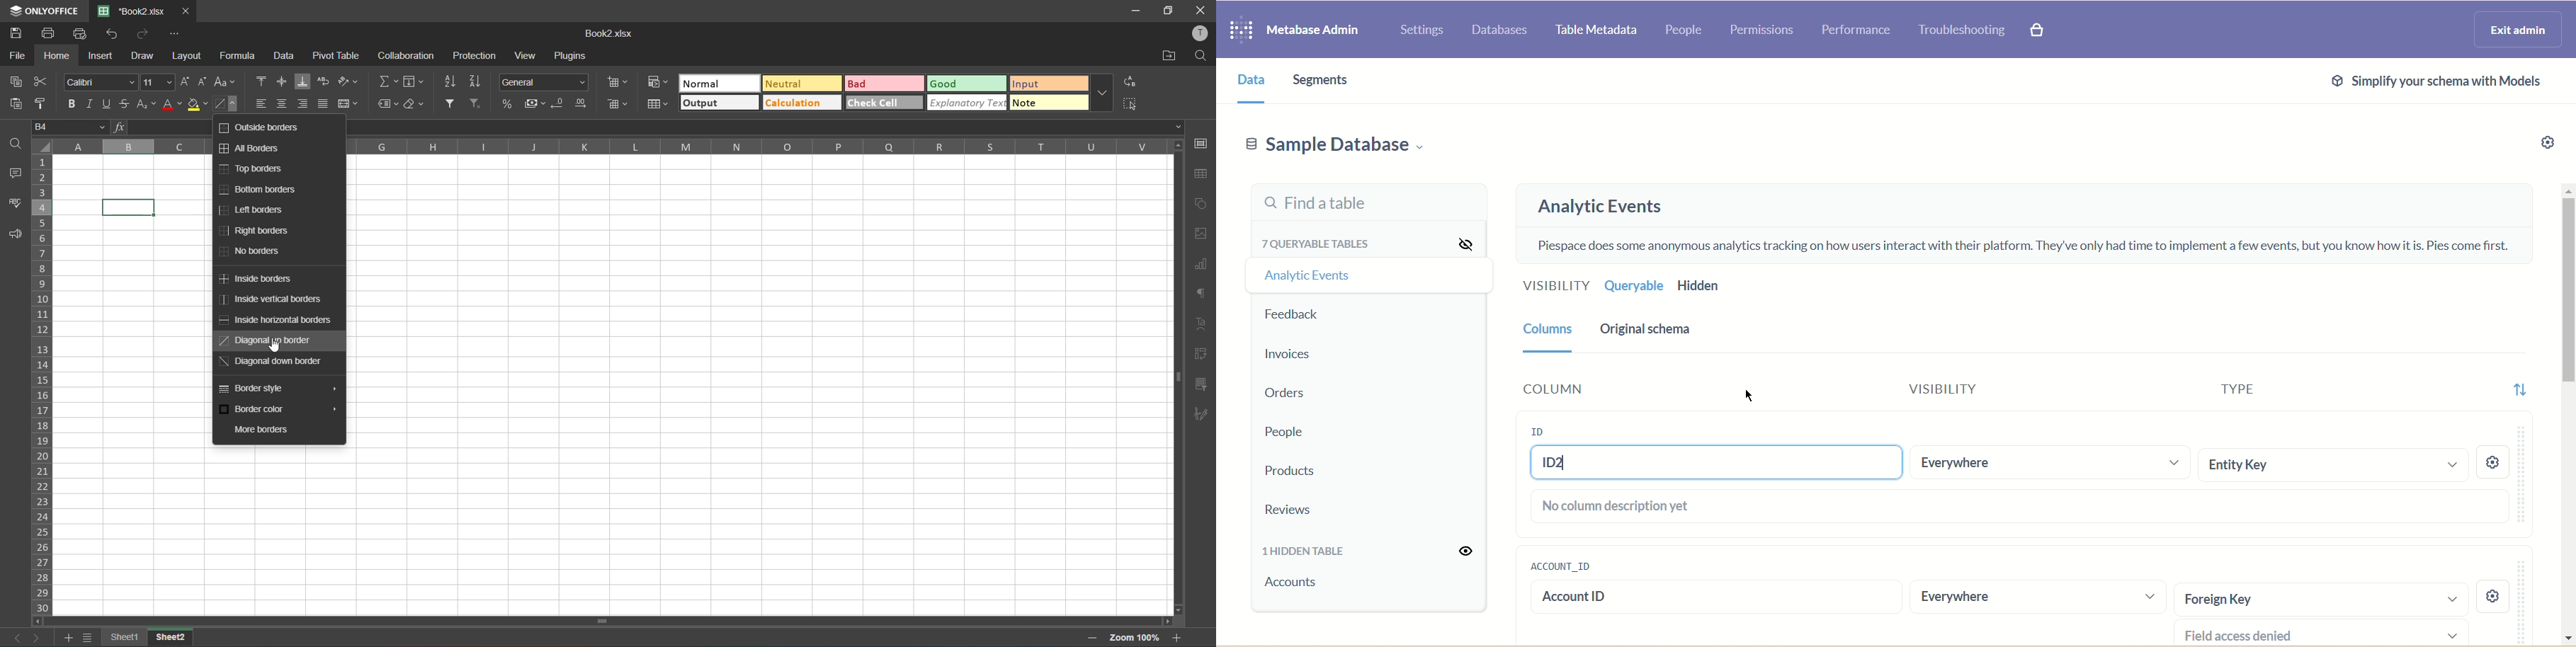  What do you see at coordinates (253, 150) in the screenshot?
I see `all borders` at bounding box center [253, 150].